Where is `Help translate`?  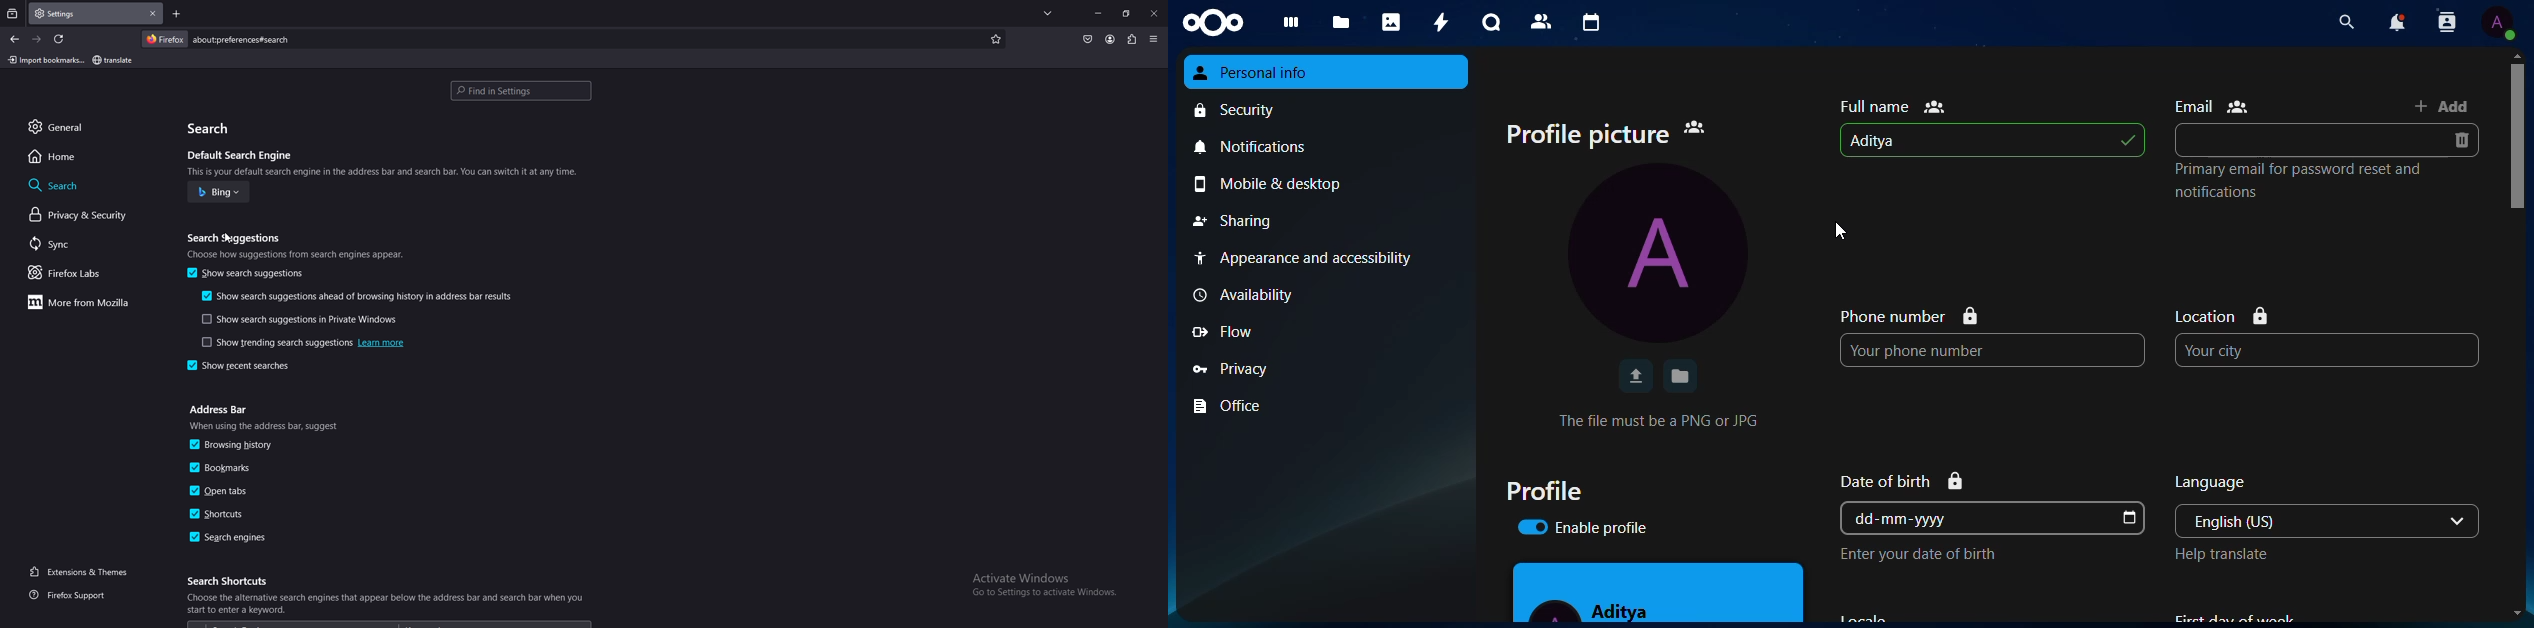
Help translate is located at coordinates (2221, 554).